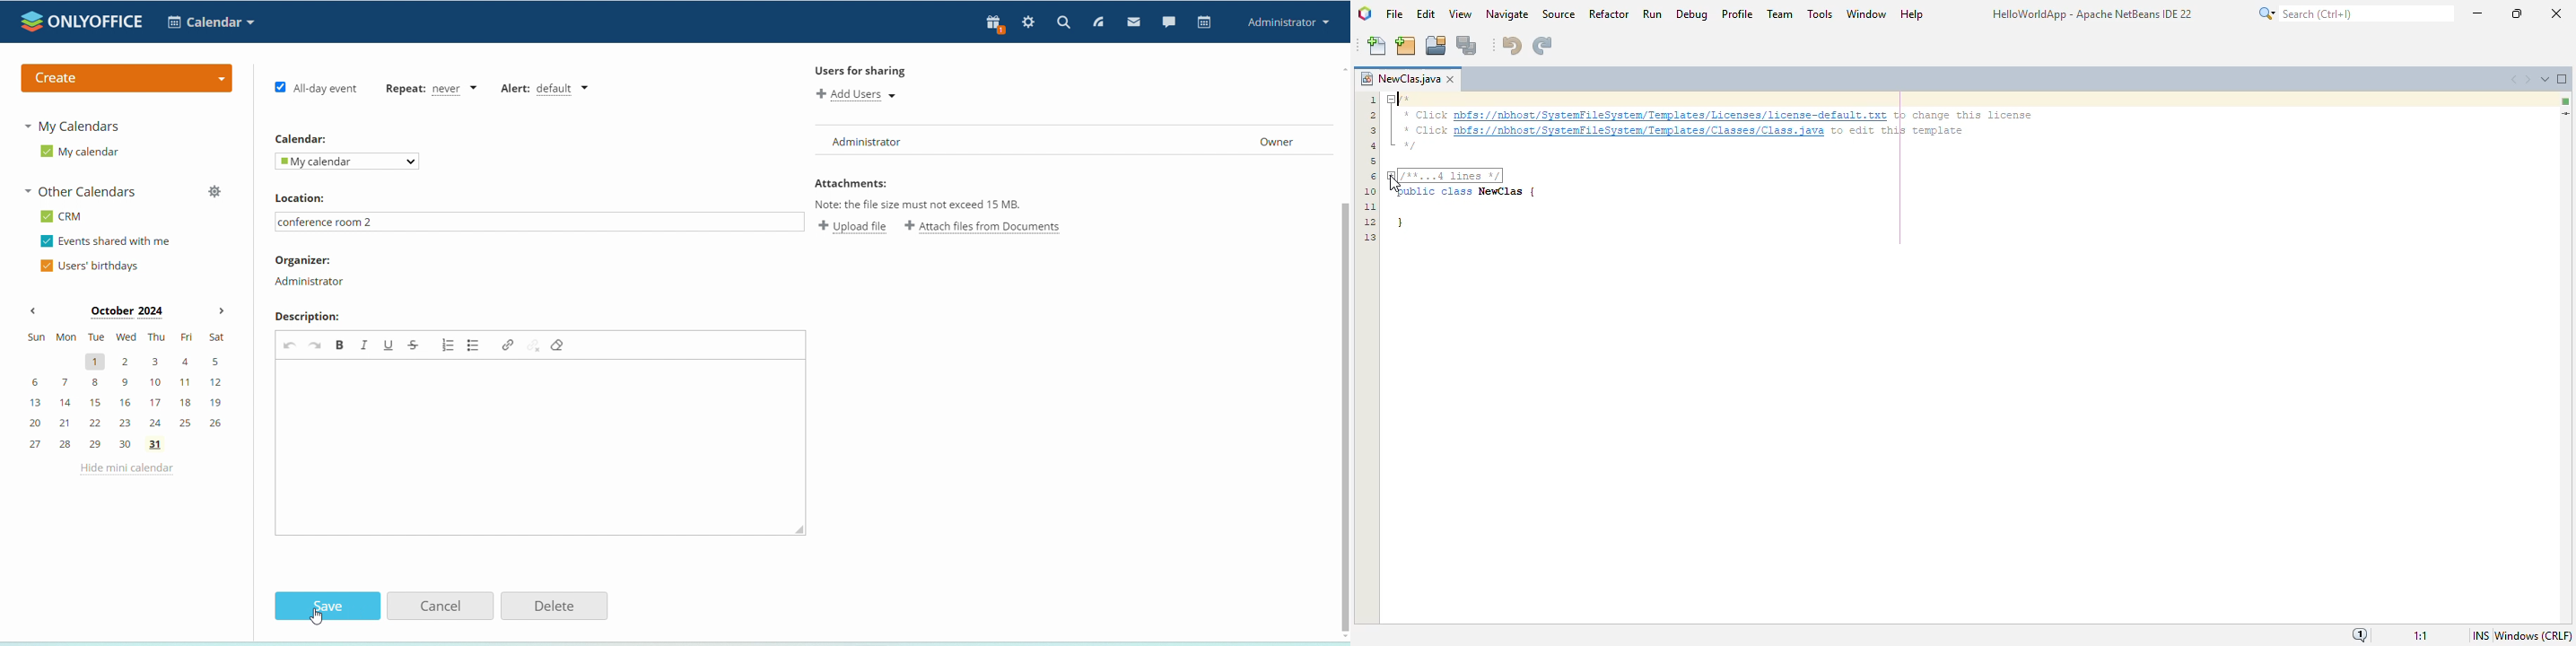  I want to click on logo, so click(1365, 13).